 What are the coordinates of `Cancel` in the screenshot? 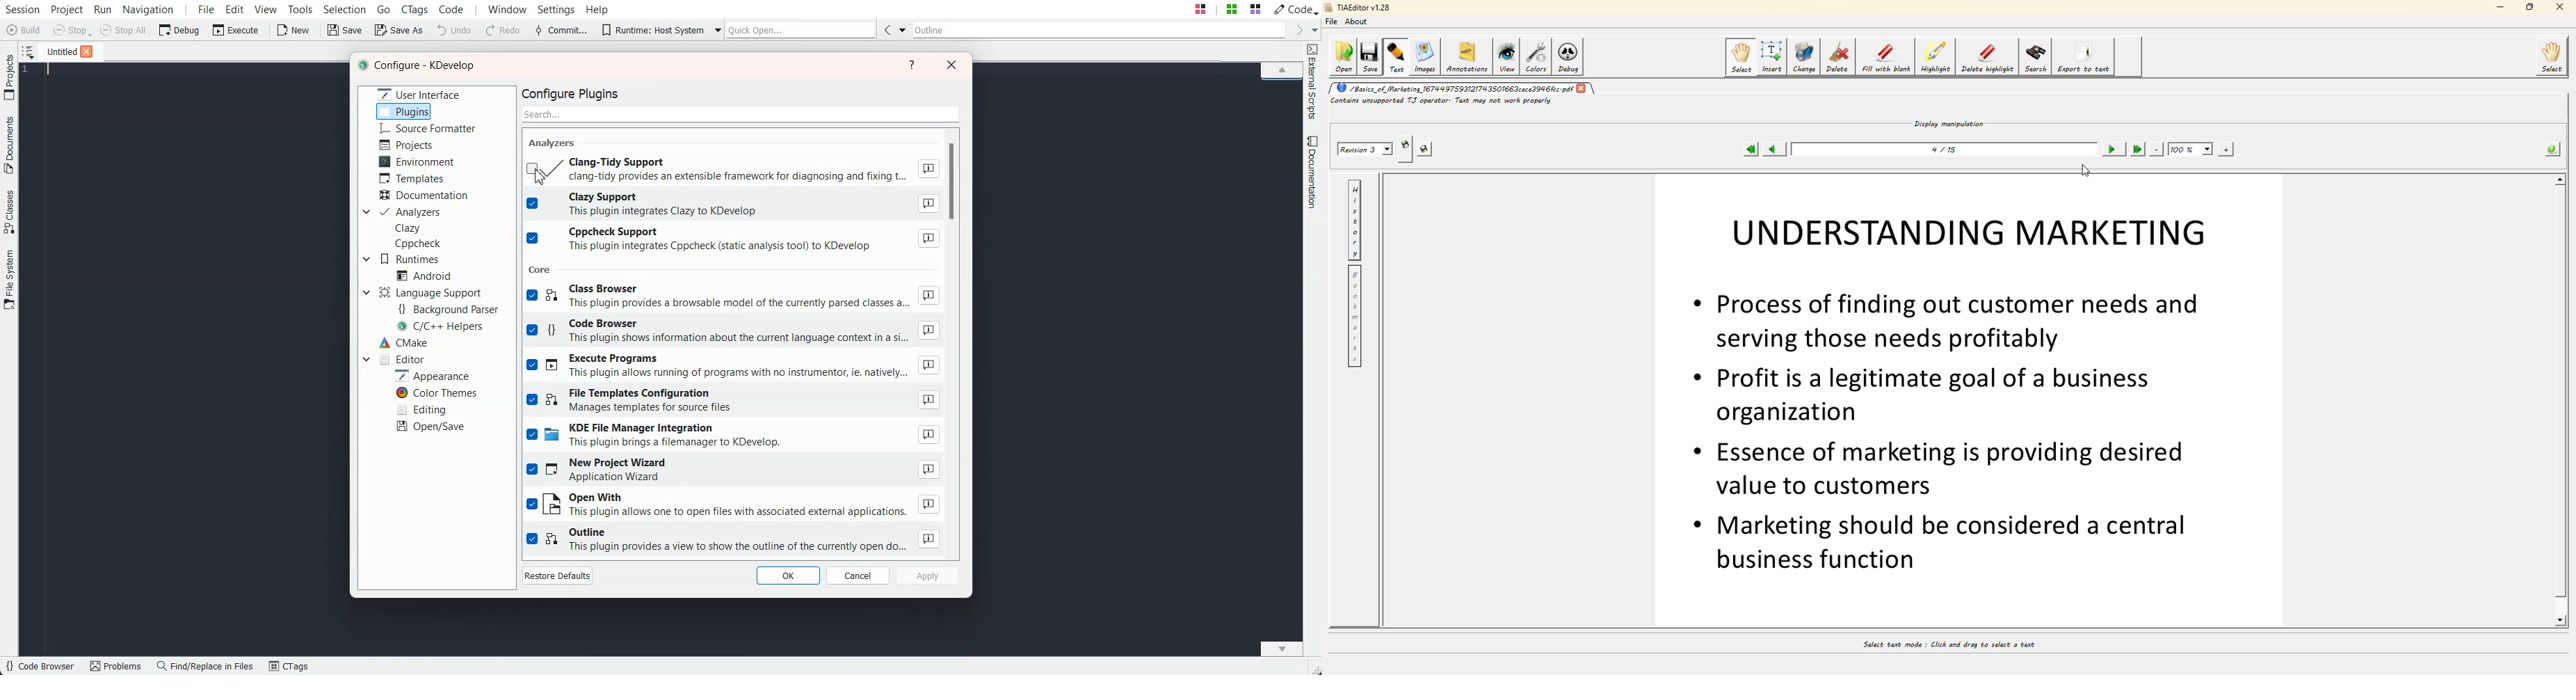 It's located at (858, 575).